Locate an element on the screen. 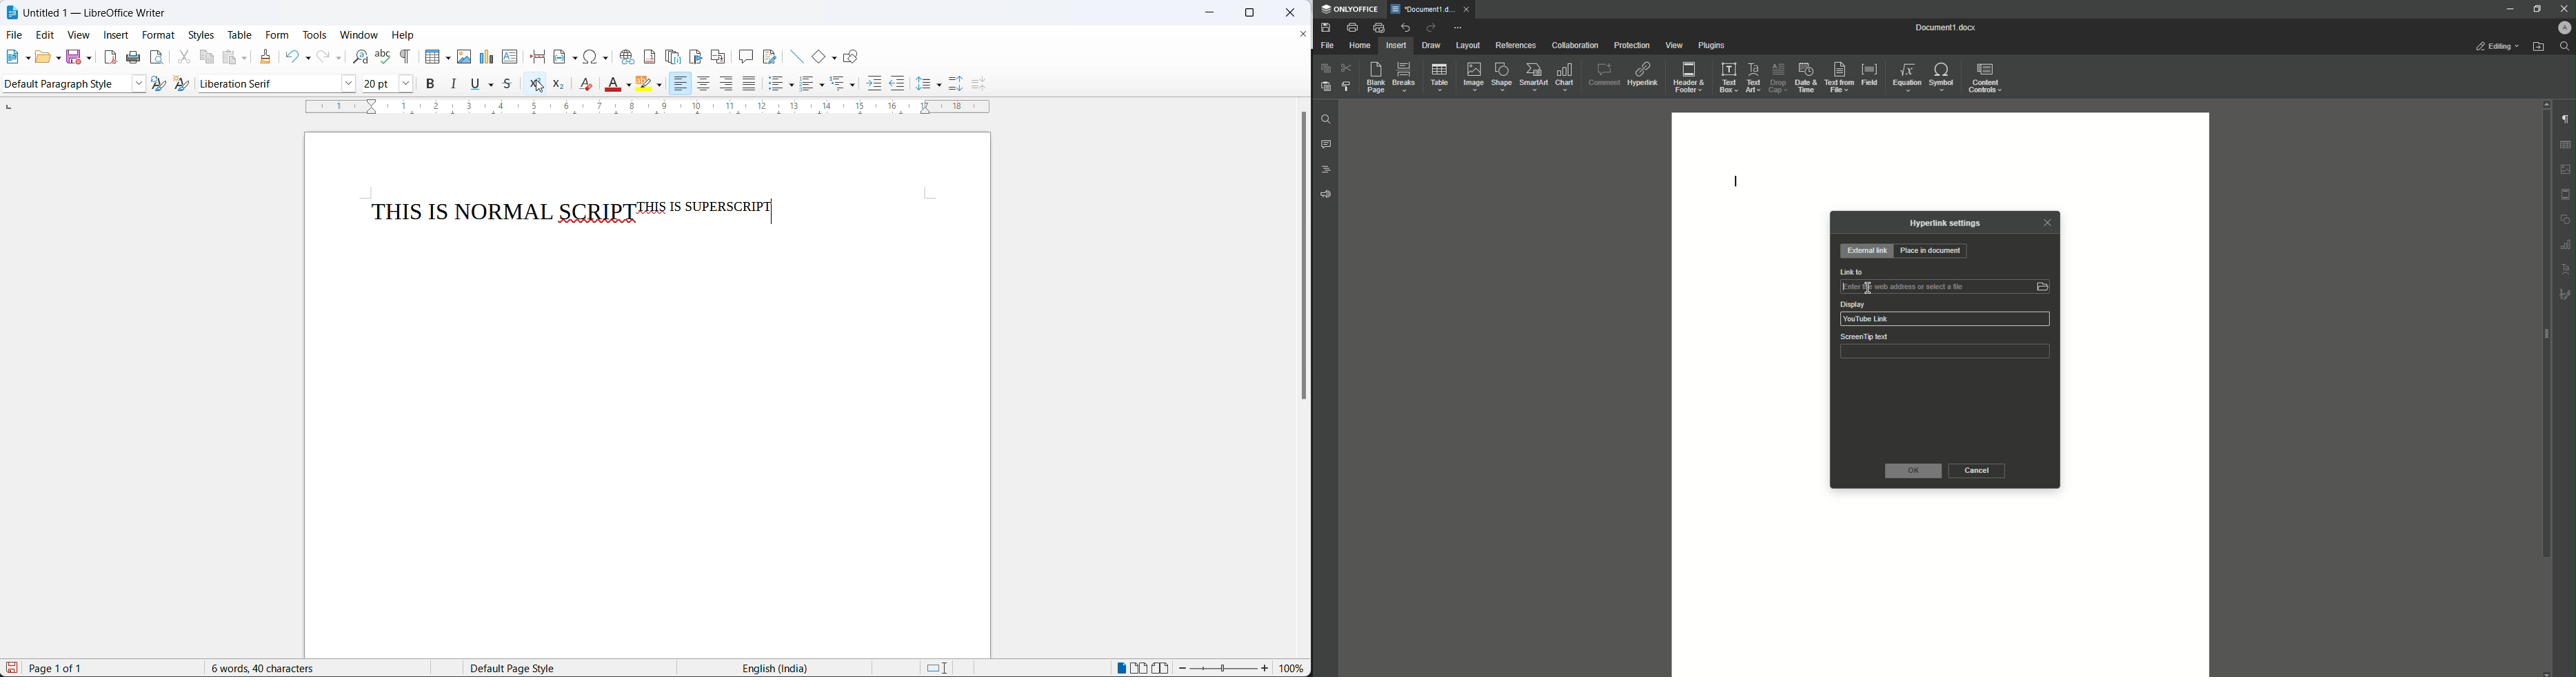  Layout is located at coordinates (1467, 45).